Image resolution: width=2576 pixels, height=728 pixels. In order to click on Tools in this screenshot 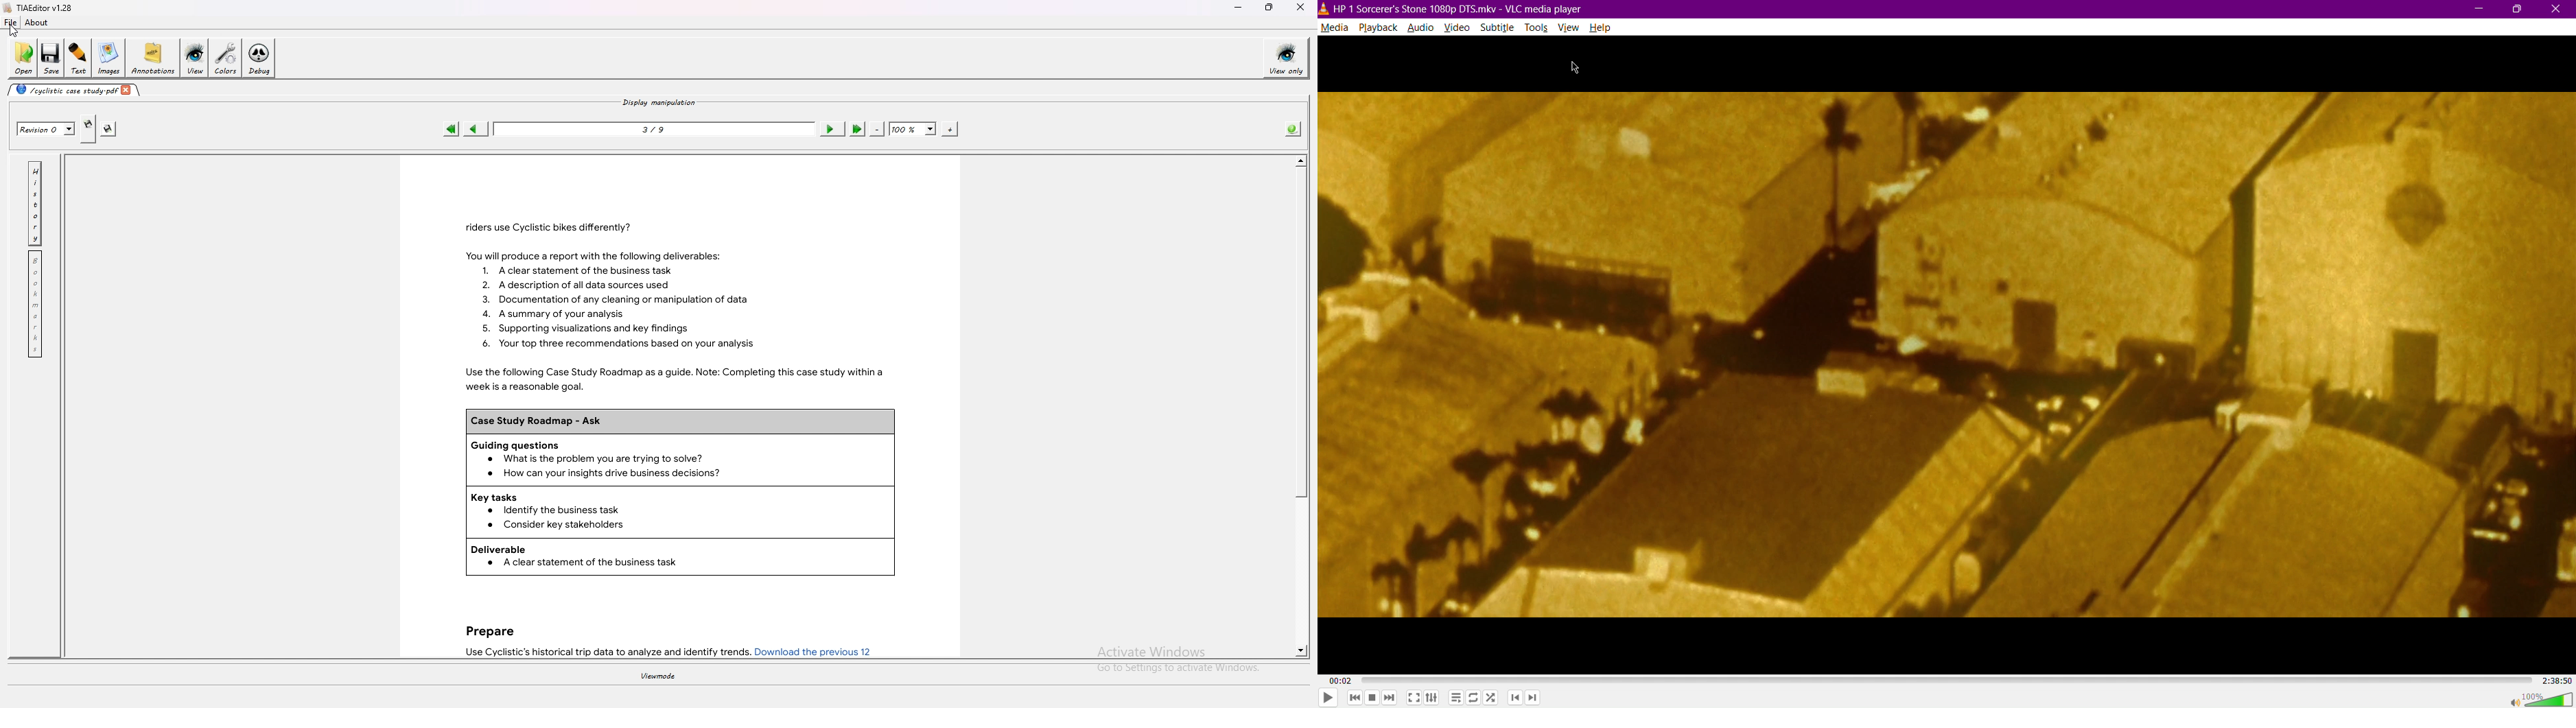, I will do `click(1538, 28)`.